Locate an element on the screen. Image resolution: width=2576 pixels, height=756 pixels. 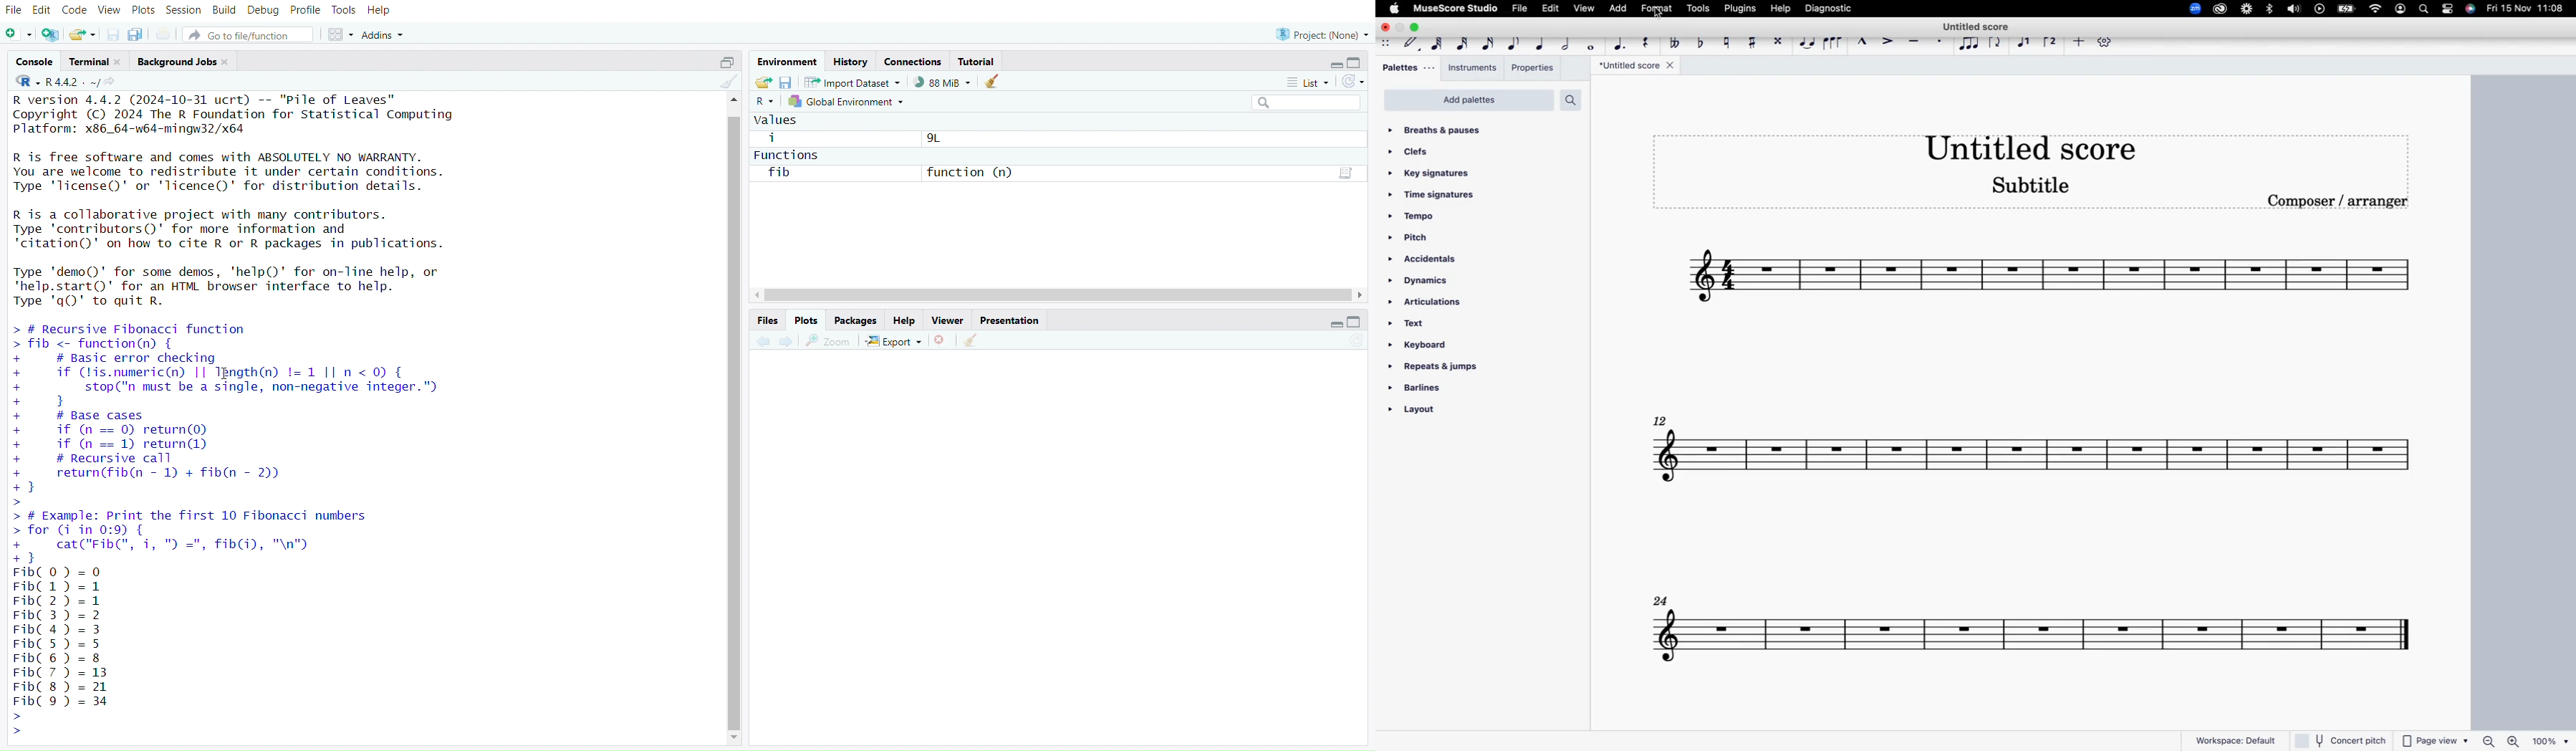
9L is located at coordinates (936, 139).